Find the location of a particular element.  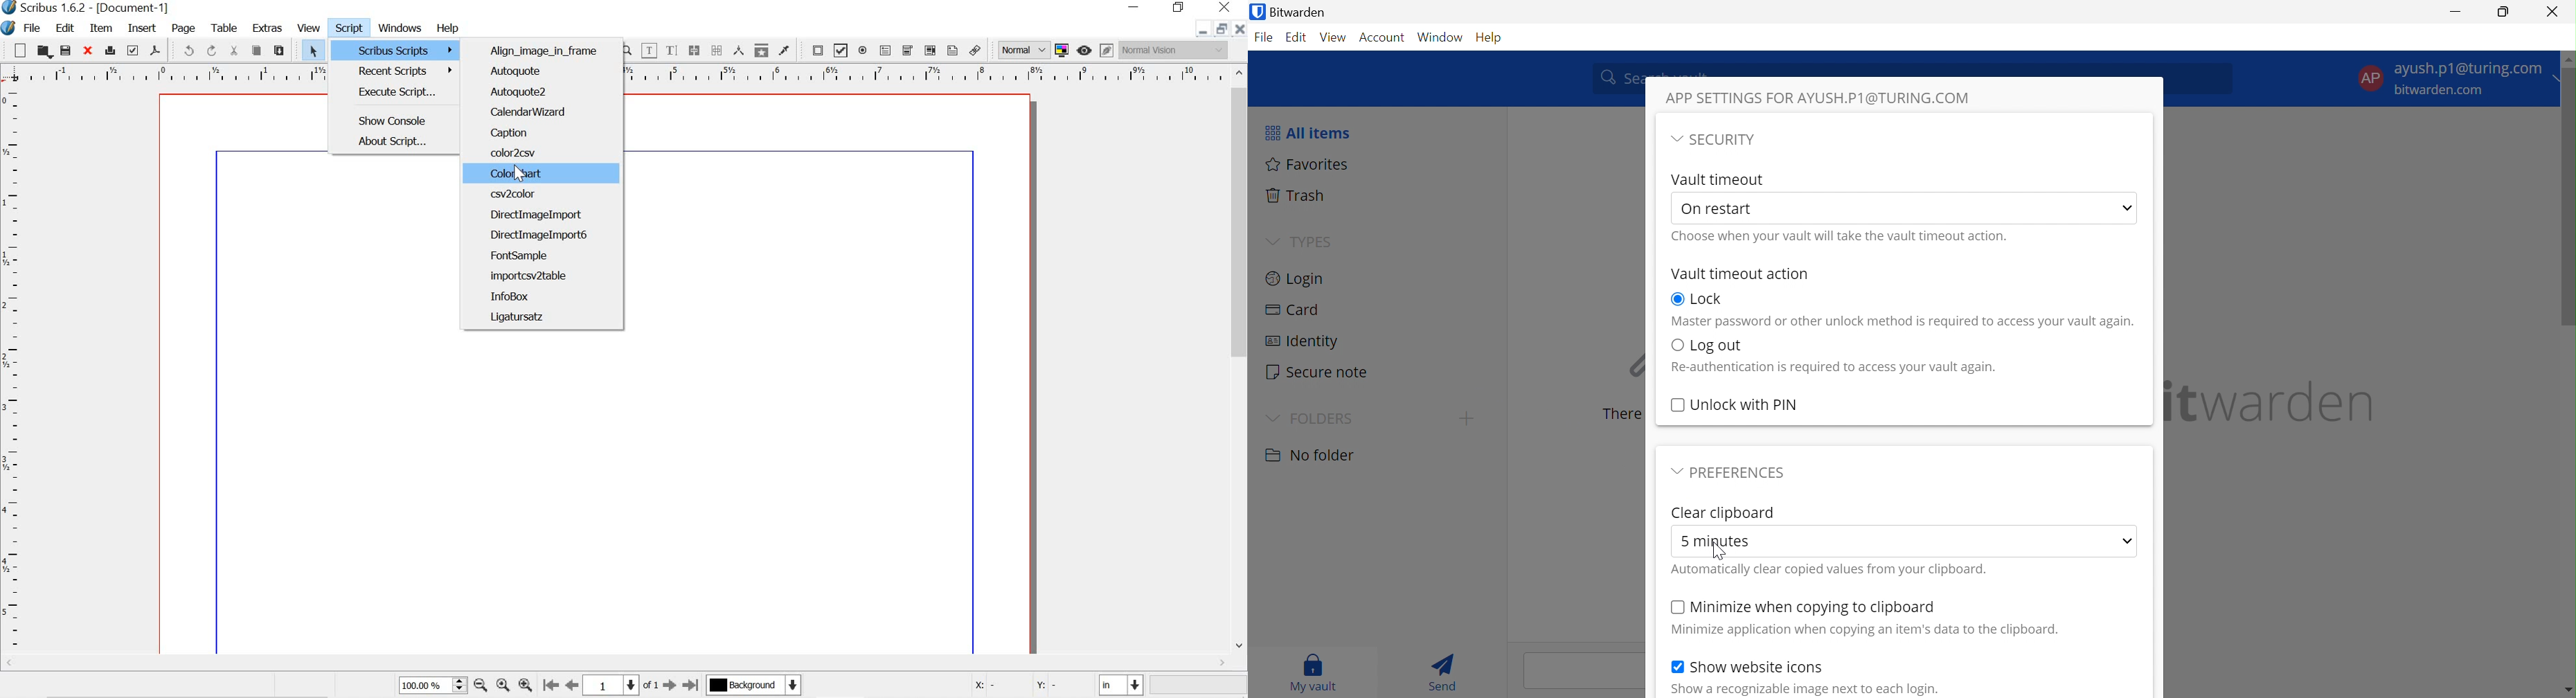

Secure note is located at coordinates (1318, 371).